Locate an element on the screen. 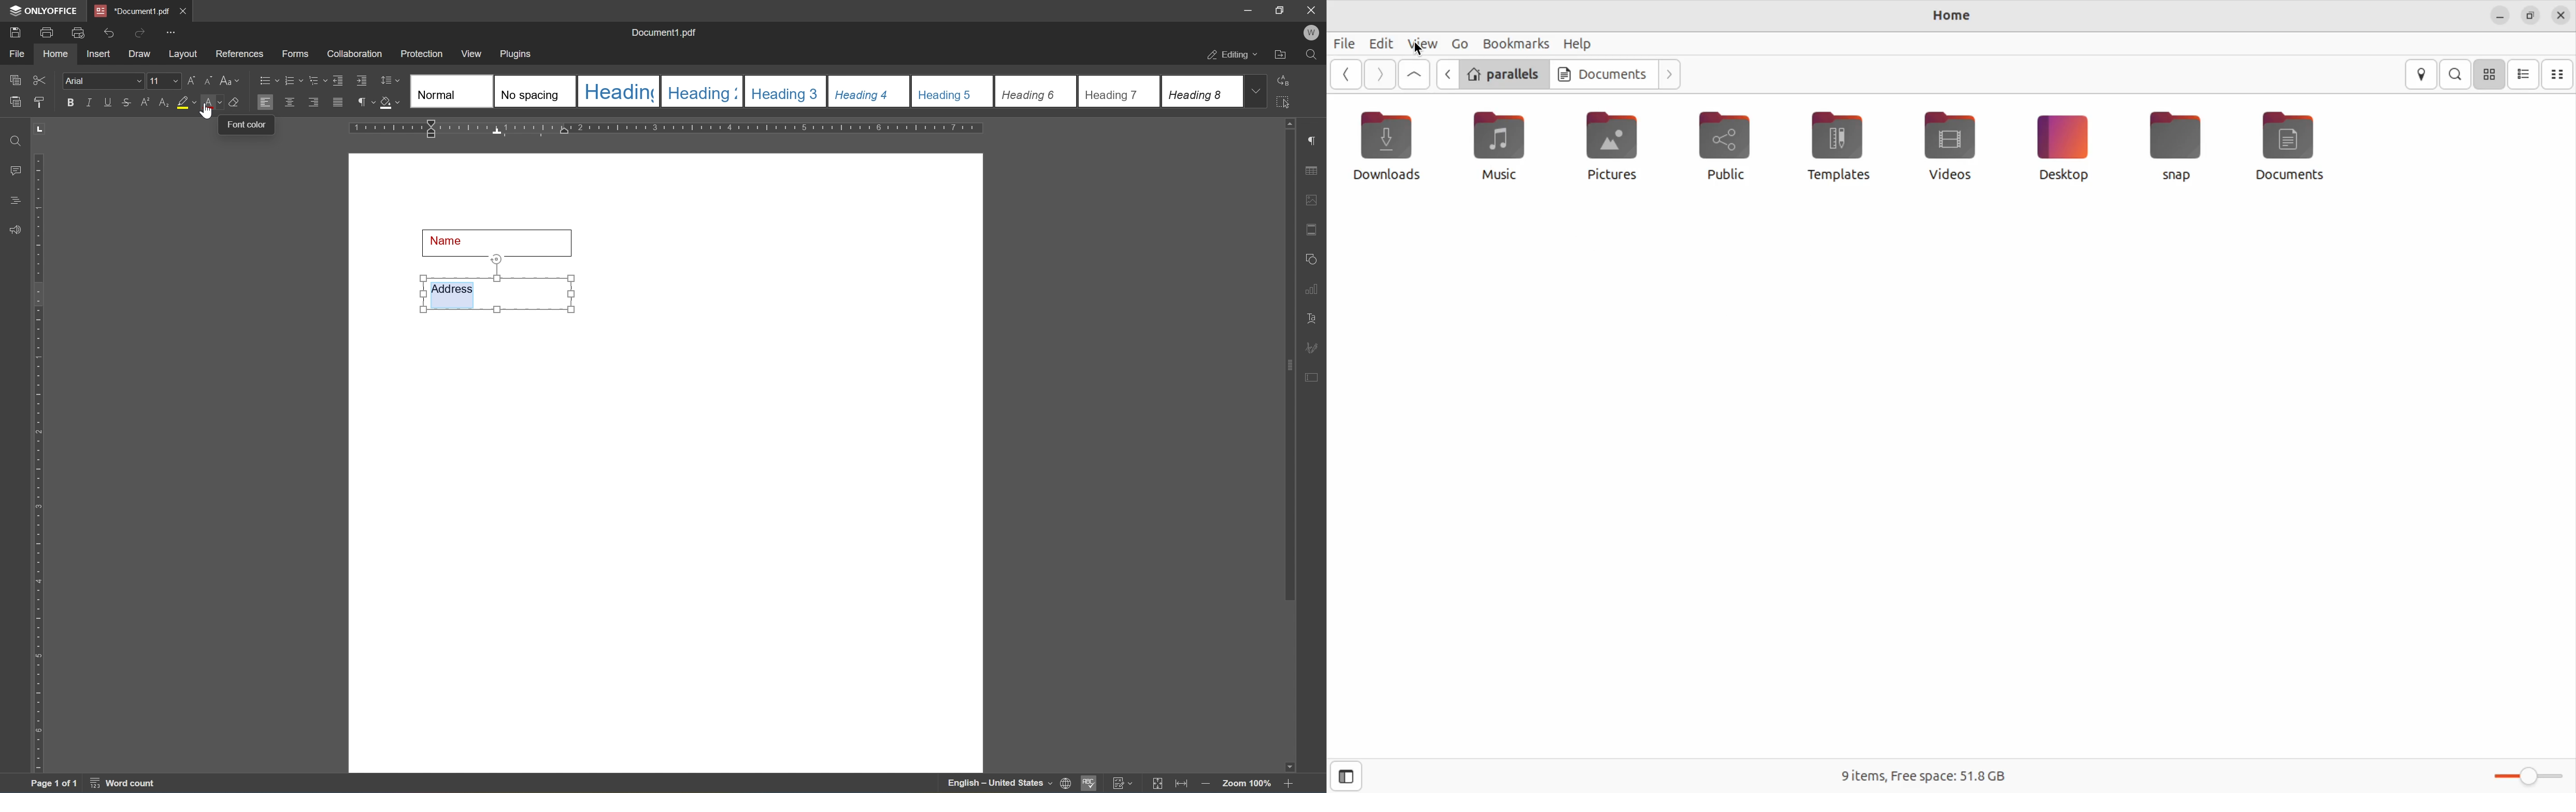 The image size is (2576, 812). nonprinting characters is located at coordinates (366, 102).